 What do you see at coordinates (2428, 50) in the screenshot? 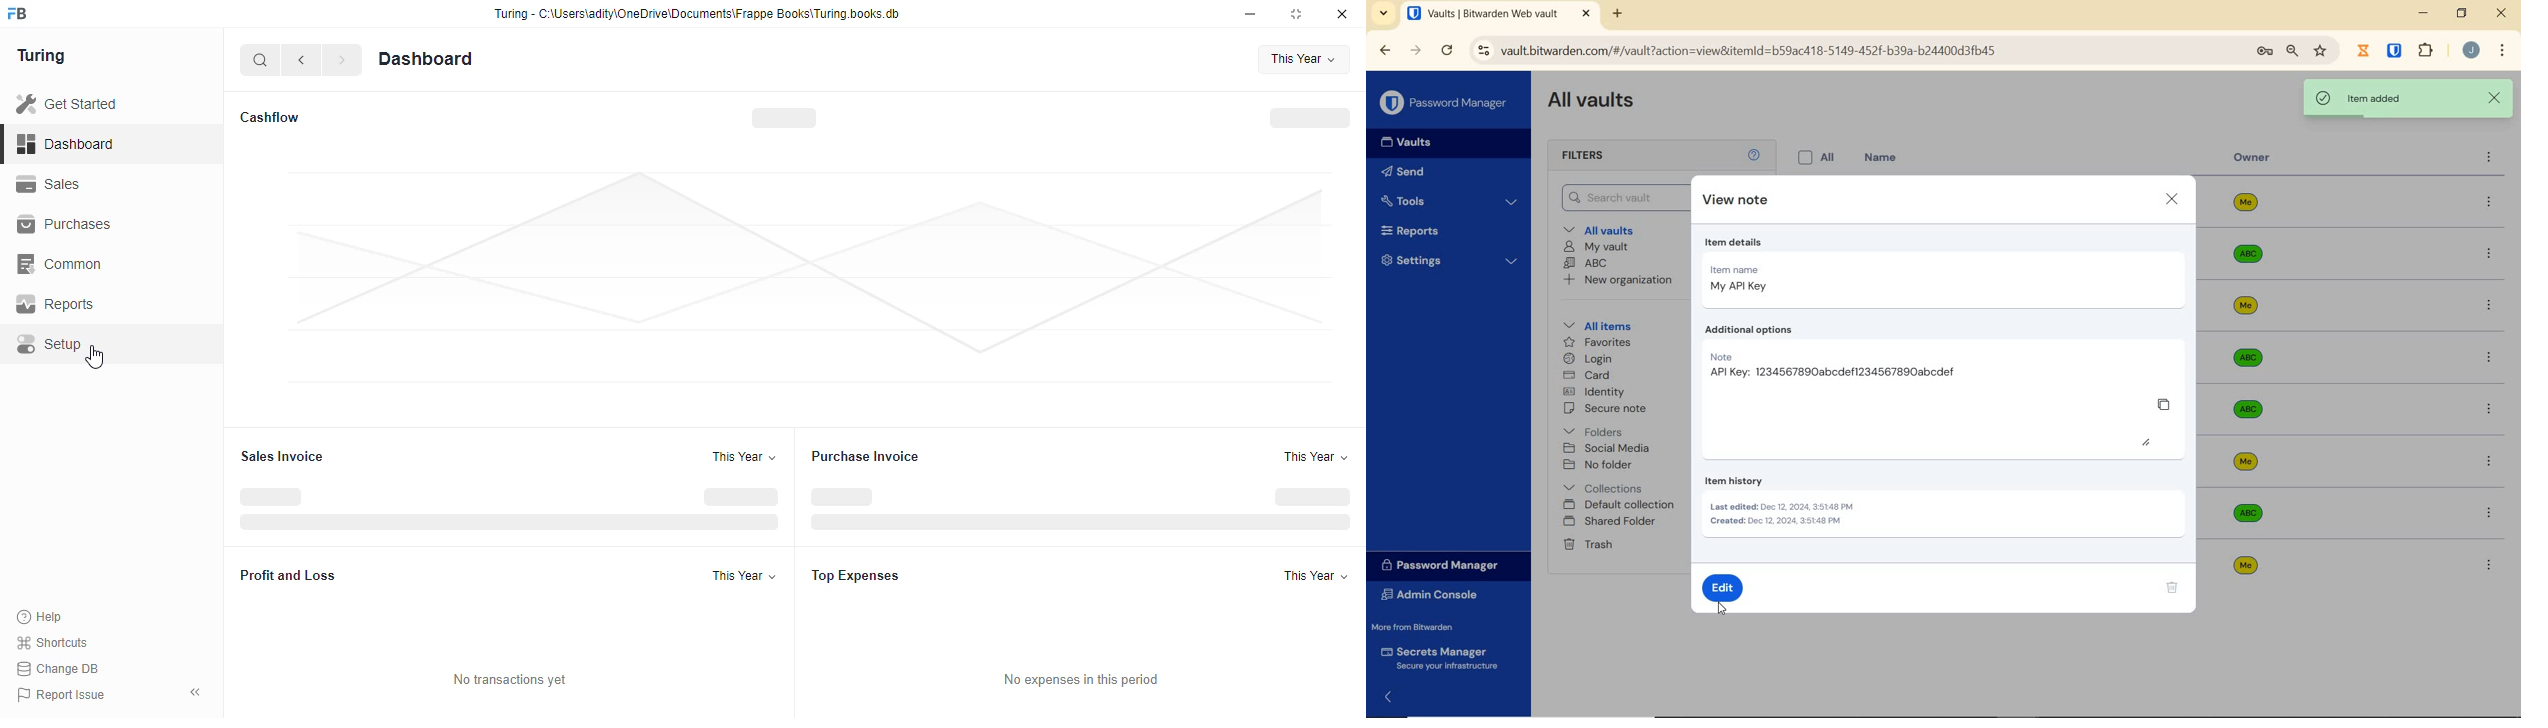
I see `extensions` at bounding box center [2428, 50].